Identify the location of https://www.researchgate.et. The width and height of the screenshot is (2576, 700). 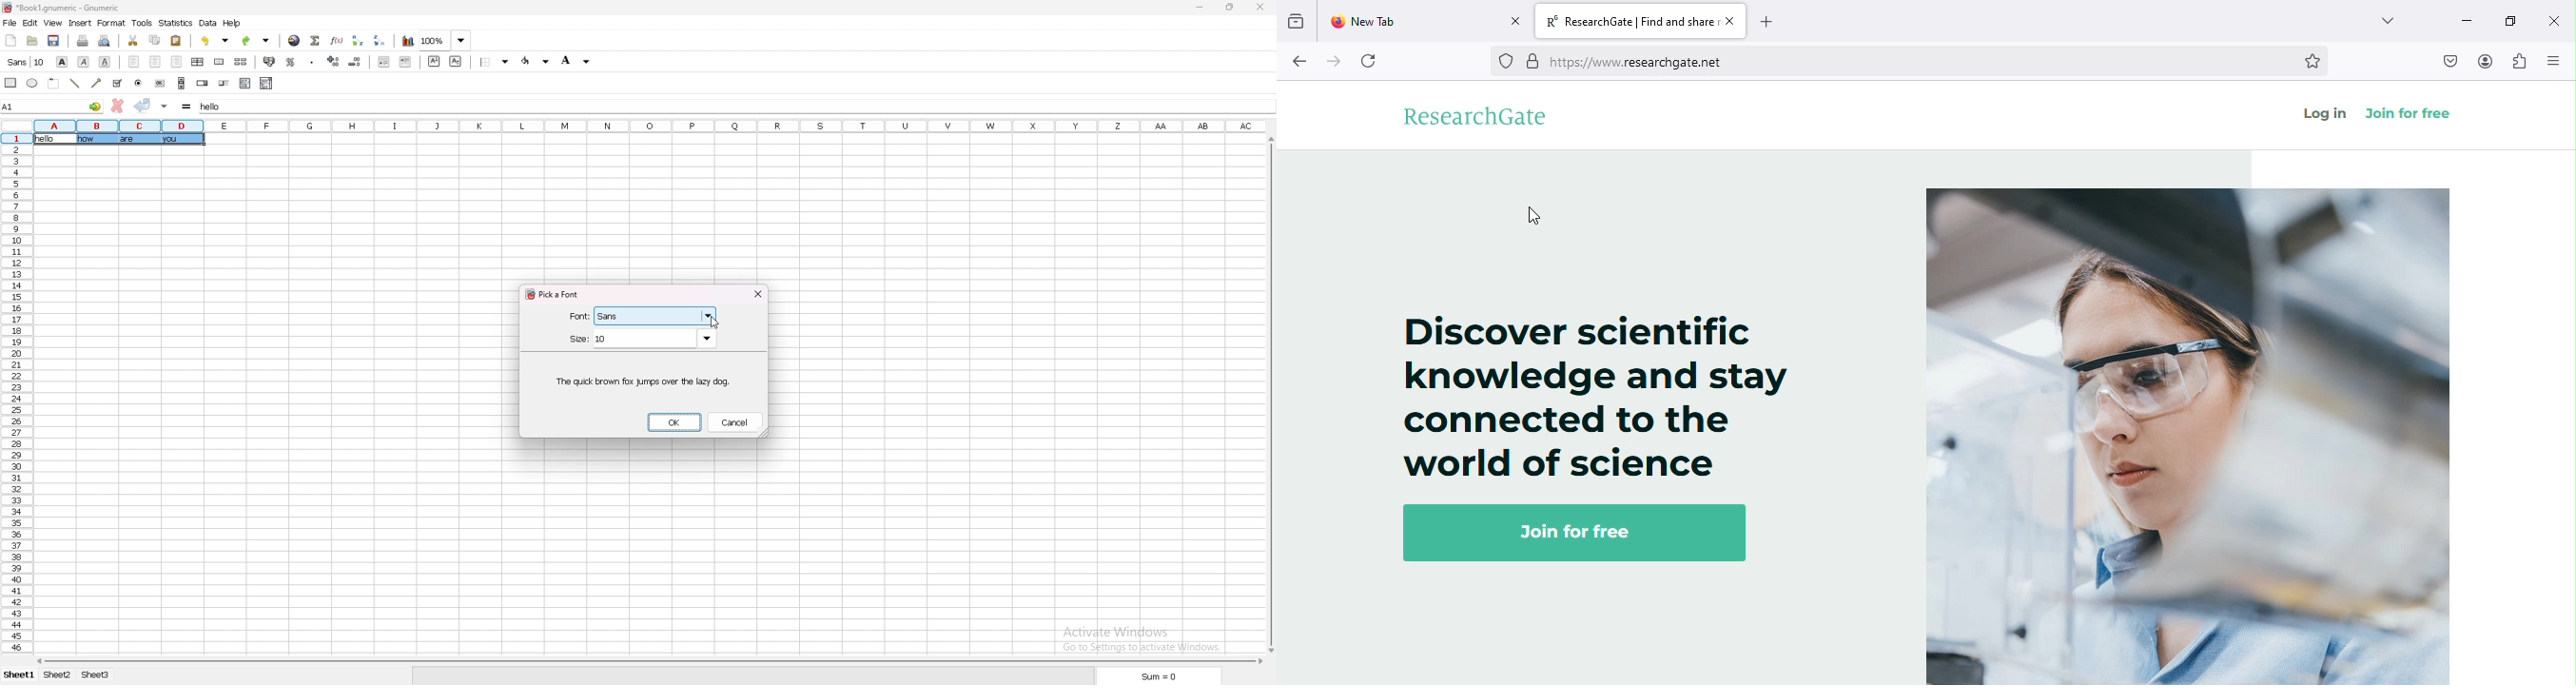
(1709, 63).